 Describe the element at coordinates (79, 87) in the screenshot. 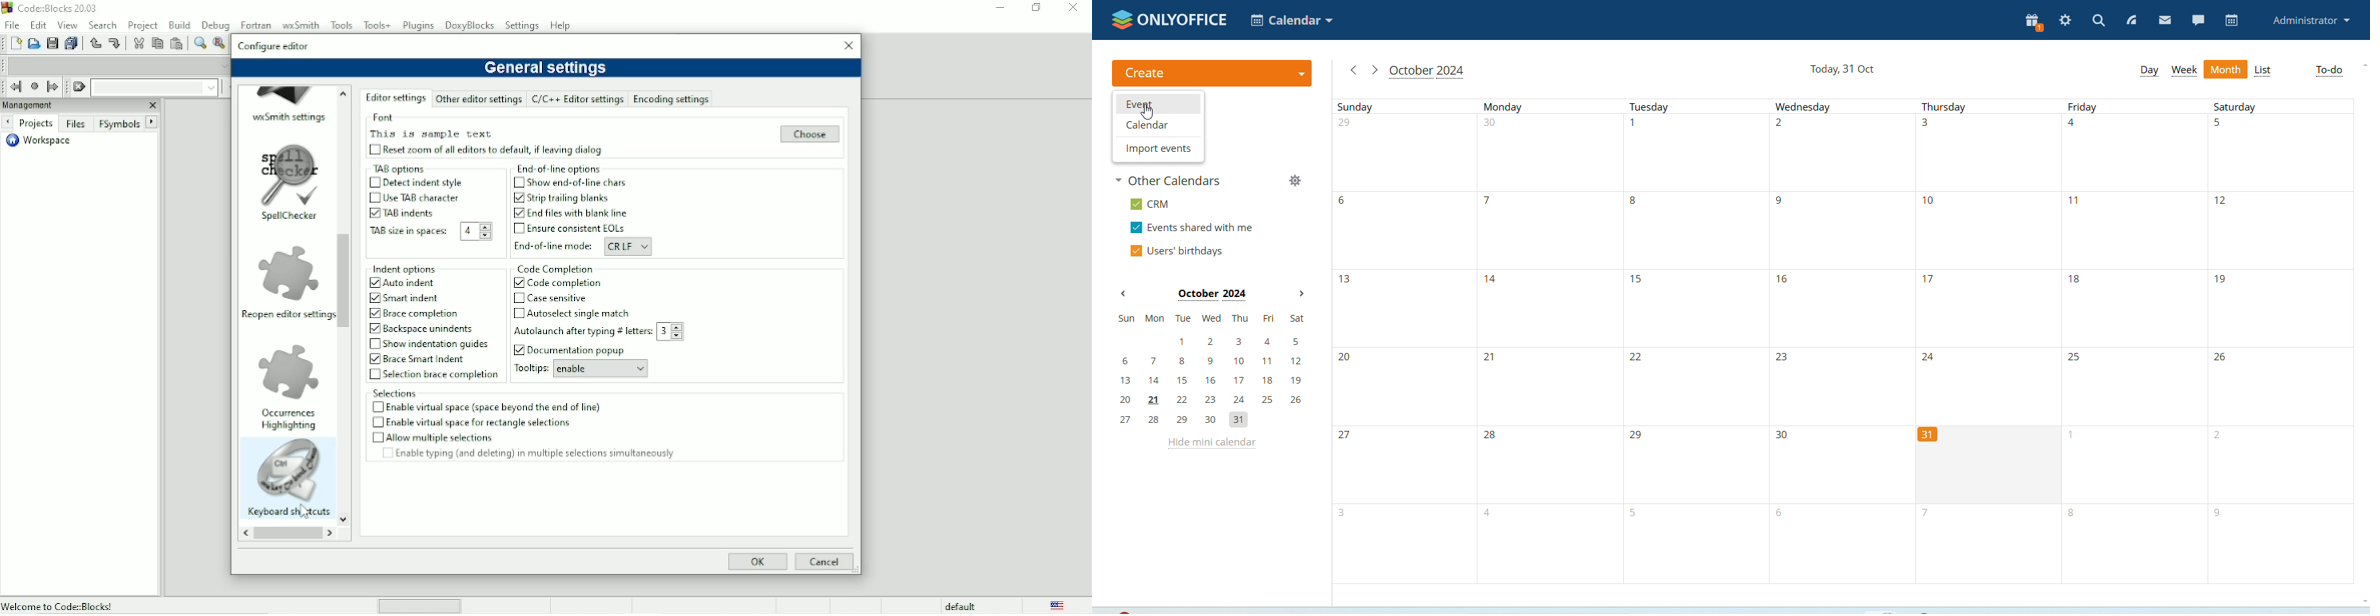

I see `Clear` at that location.